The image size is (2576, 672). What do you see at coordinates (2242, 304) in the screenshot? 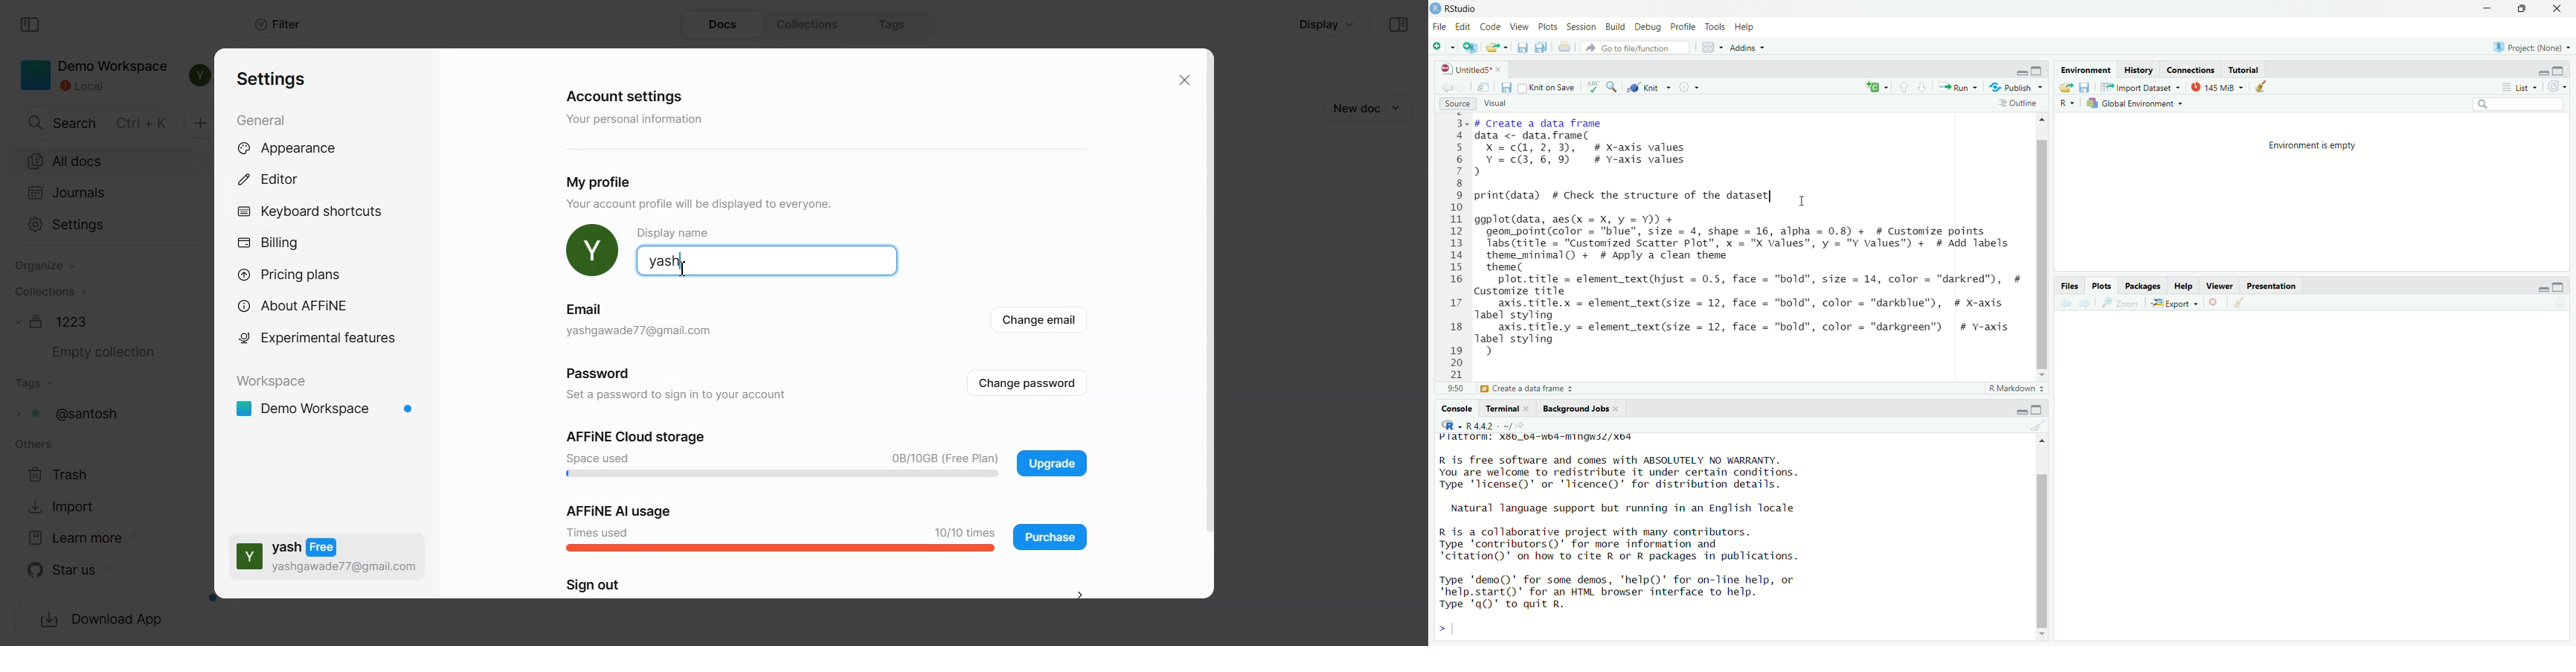
I see `Clear console` at bounding box center [2242, 304].